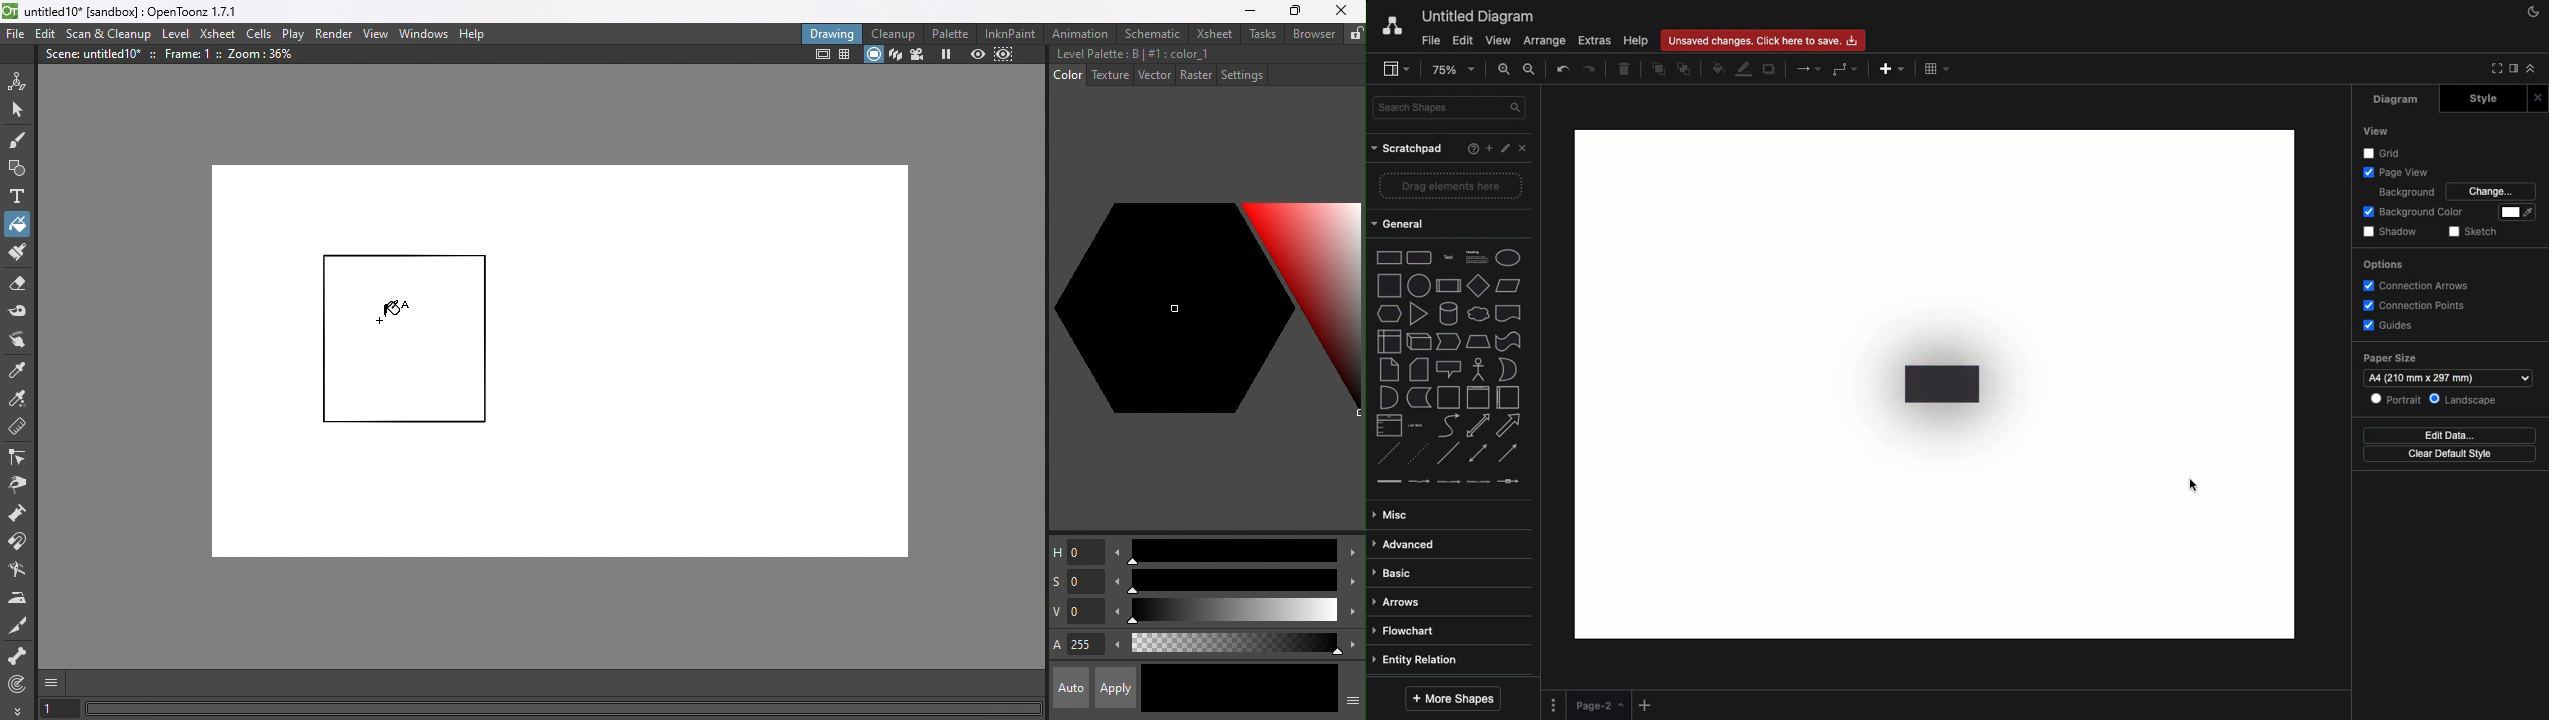 Image resolution: width=2576 pixels, height=728 pixels. What do you see at coordinates (1476, 315) in the screenshot?
I see `cloud` at bounding box center [1476, 315].